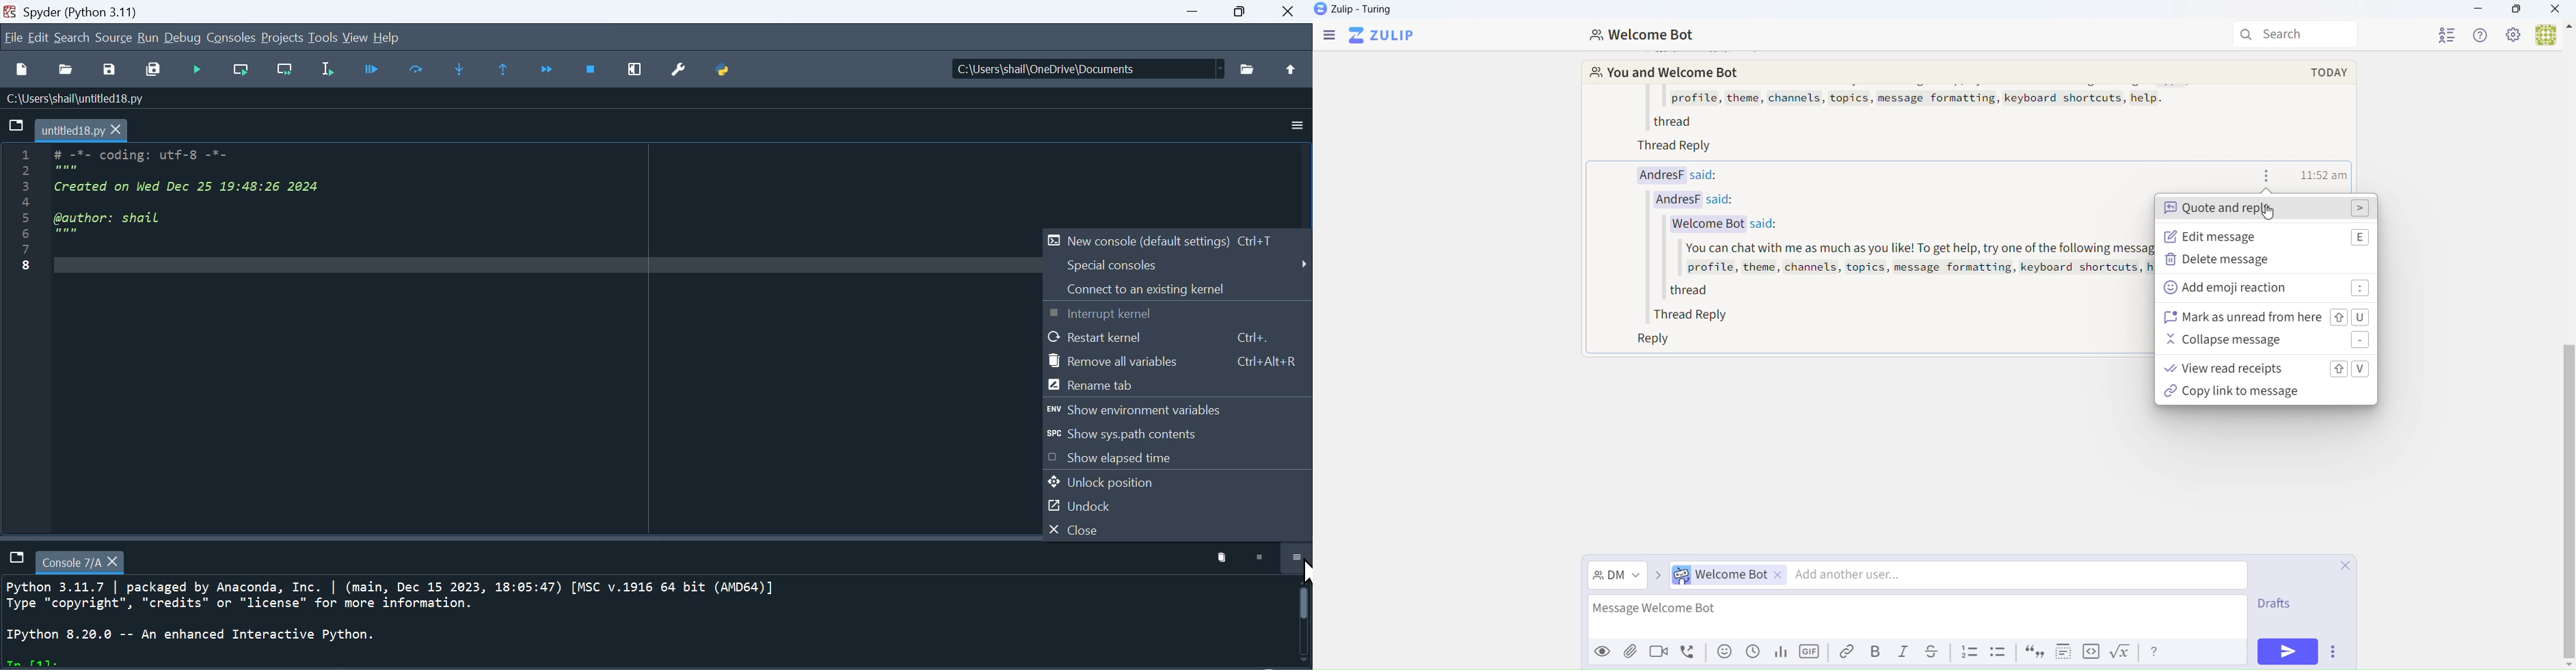 The image size is (2576, 672). I want to click on edit, so click(37, 39).